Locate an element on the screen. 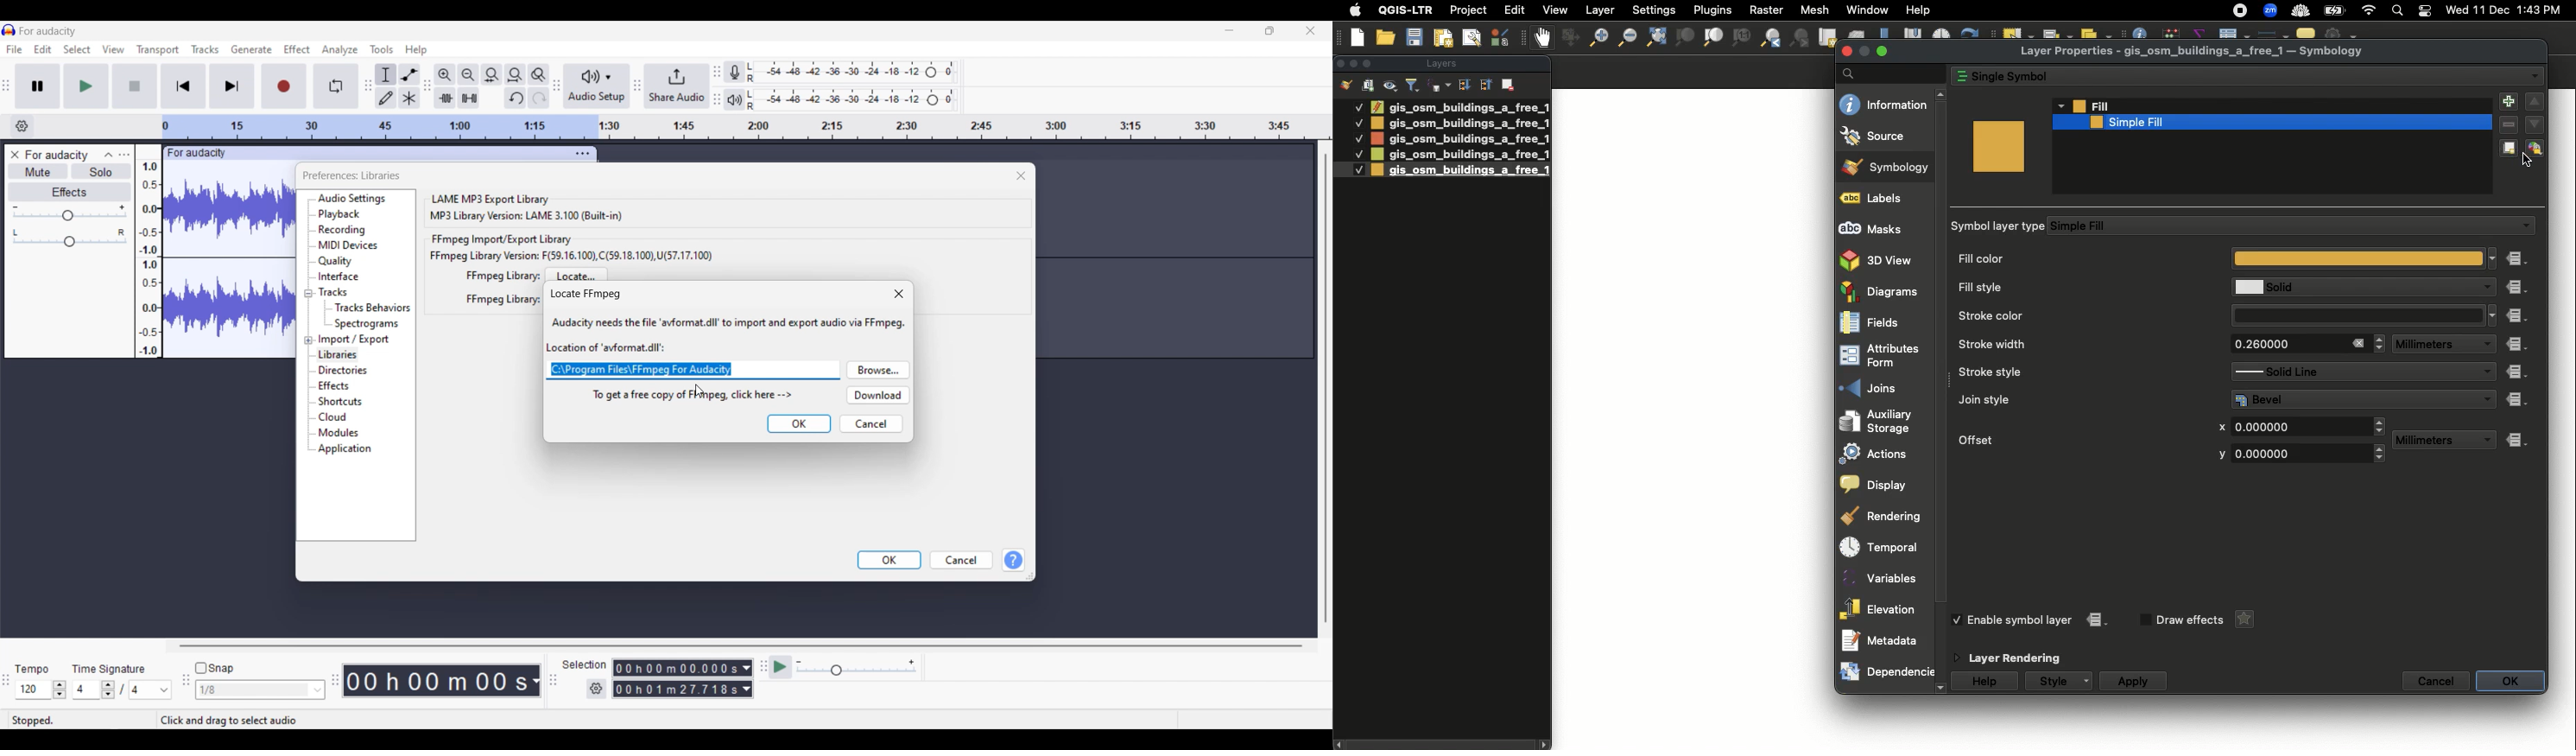 The width and height of the screenshot is (2576, 756). Zoom to layer is located at coordinates (1714, 37).